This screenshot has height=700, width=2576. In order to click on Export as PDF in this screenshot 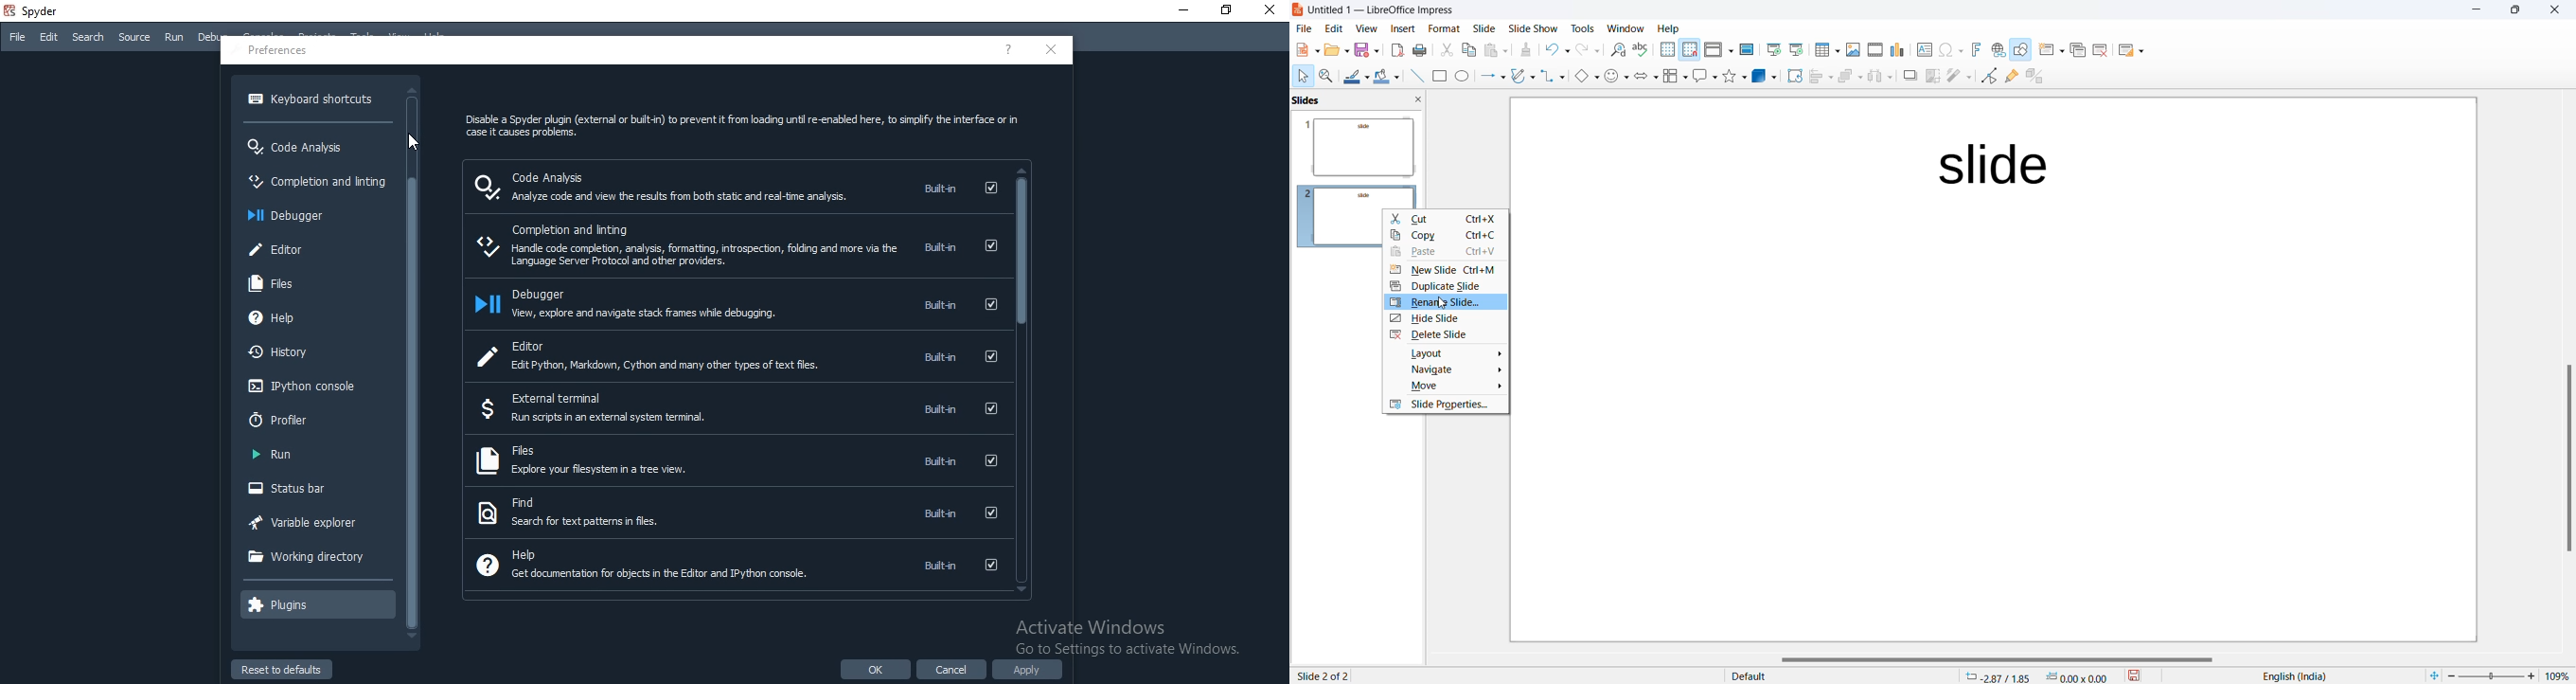, I will do `click(1395, 50)`.